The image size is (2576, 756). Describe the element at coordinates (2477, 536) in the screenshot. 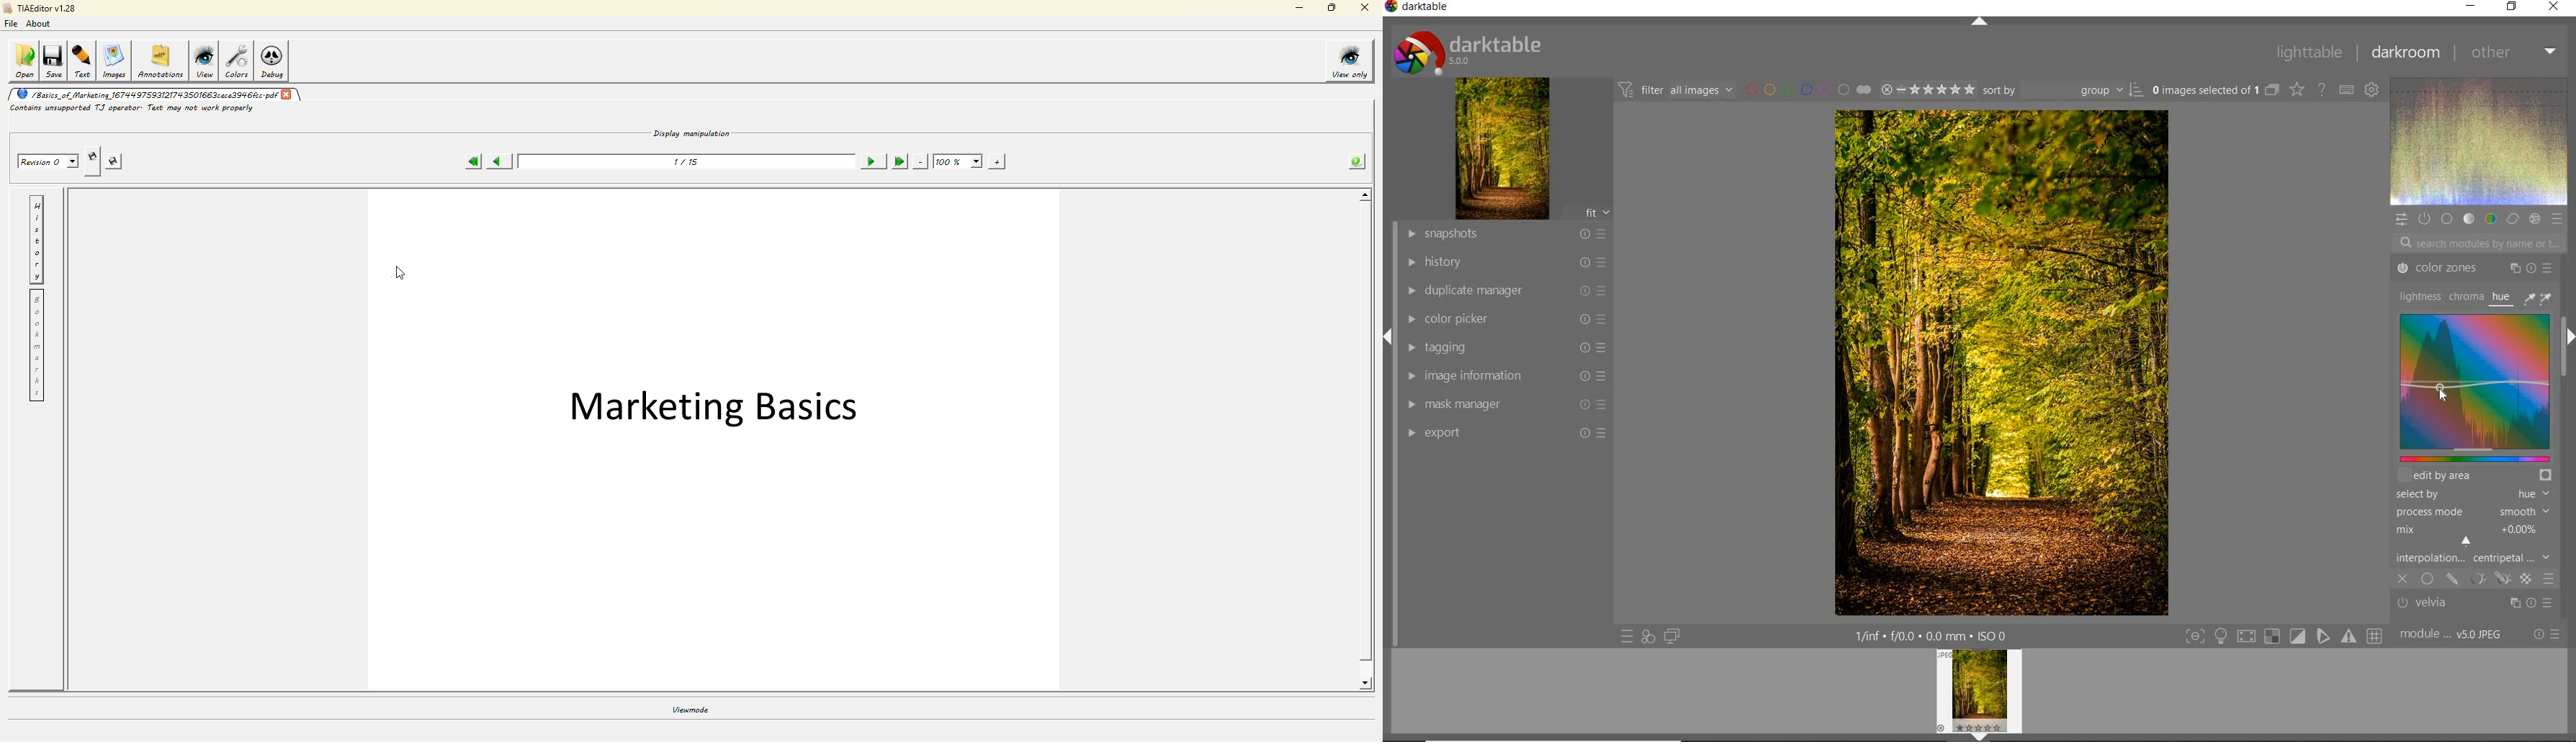

I see `mix` at that location.